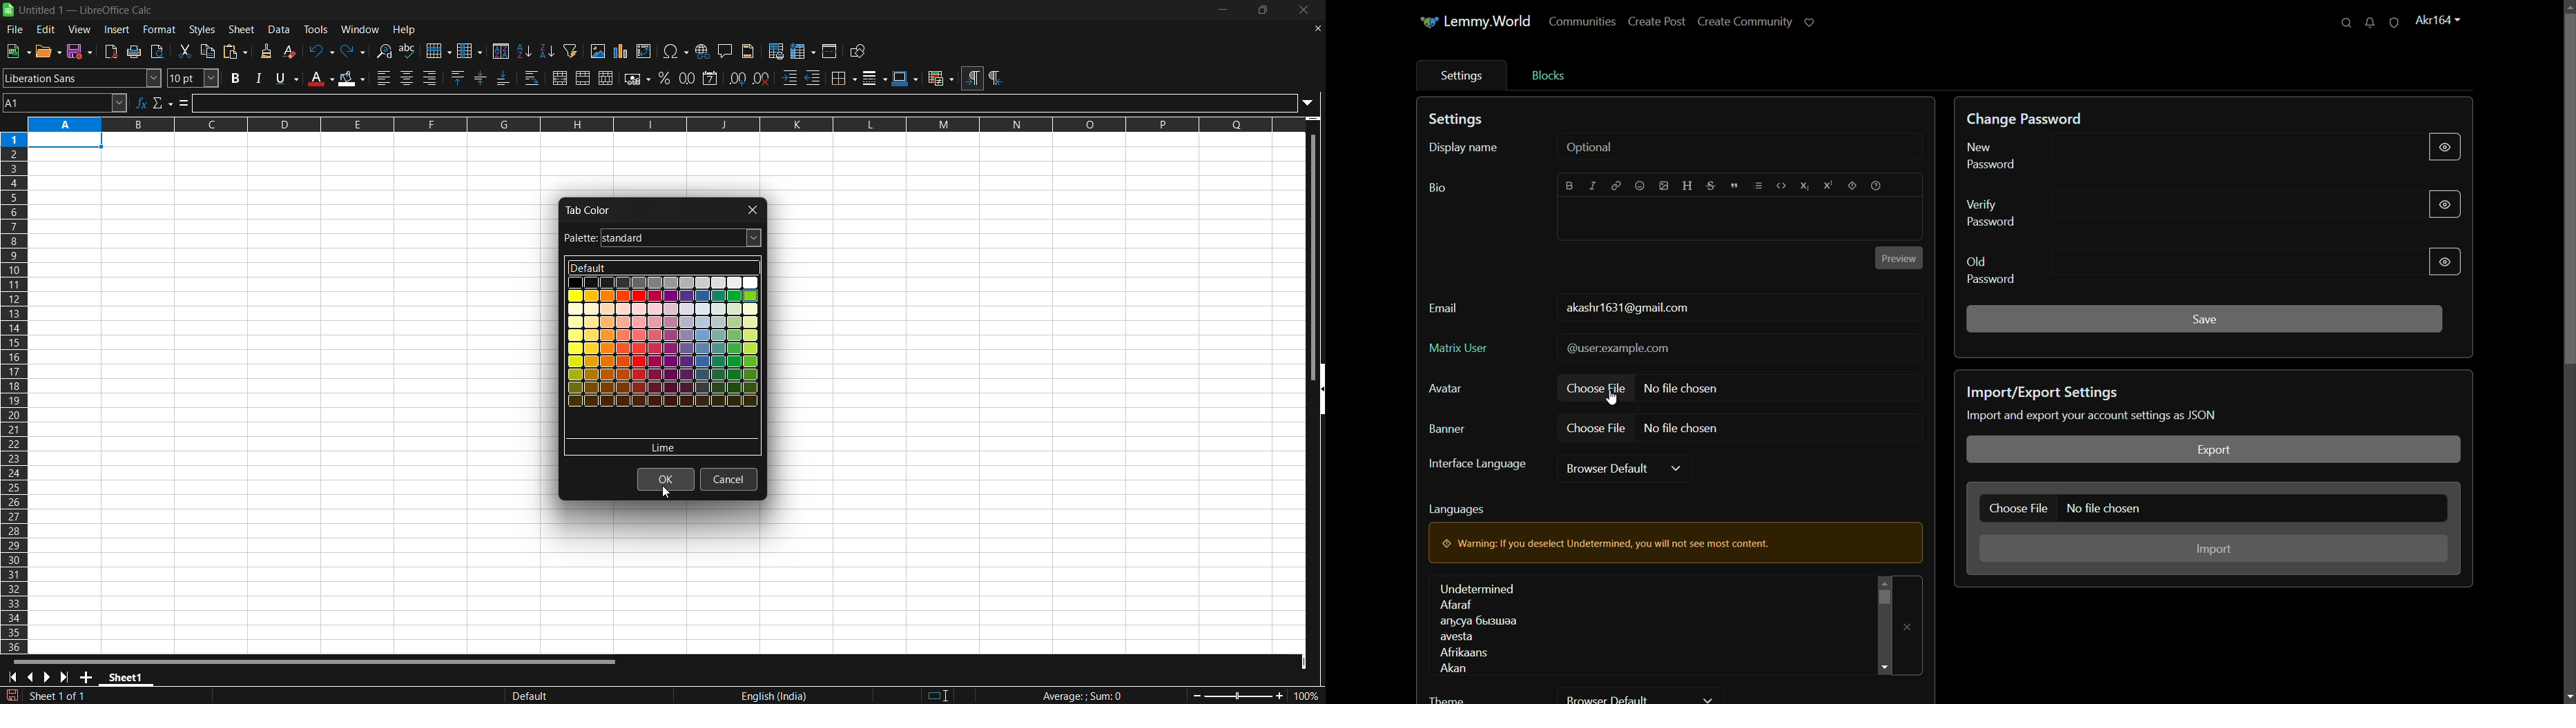  I want to click on horizontal scroll bar, so click(316, 660).